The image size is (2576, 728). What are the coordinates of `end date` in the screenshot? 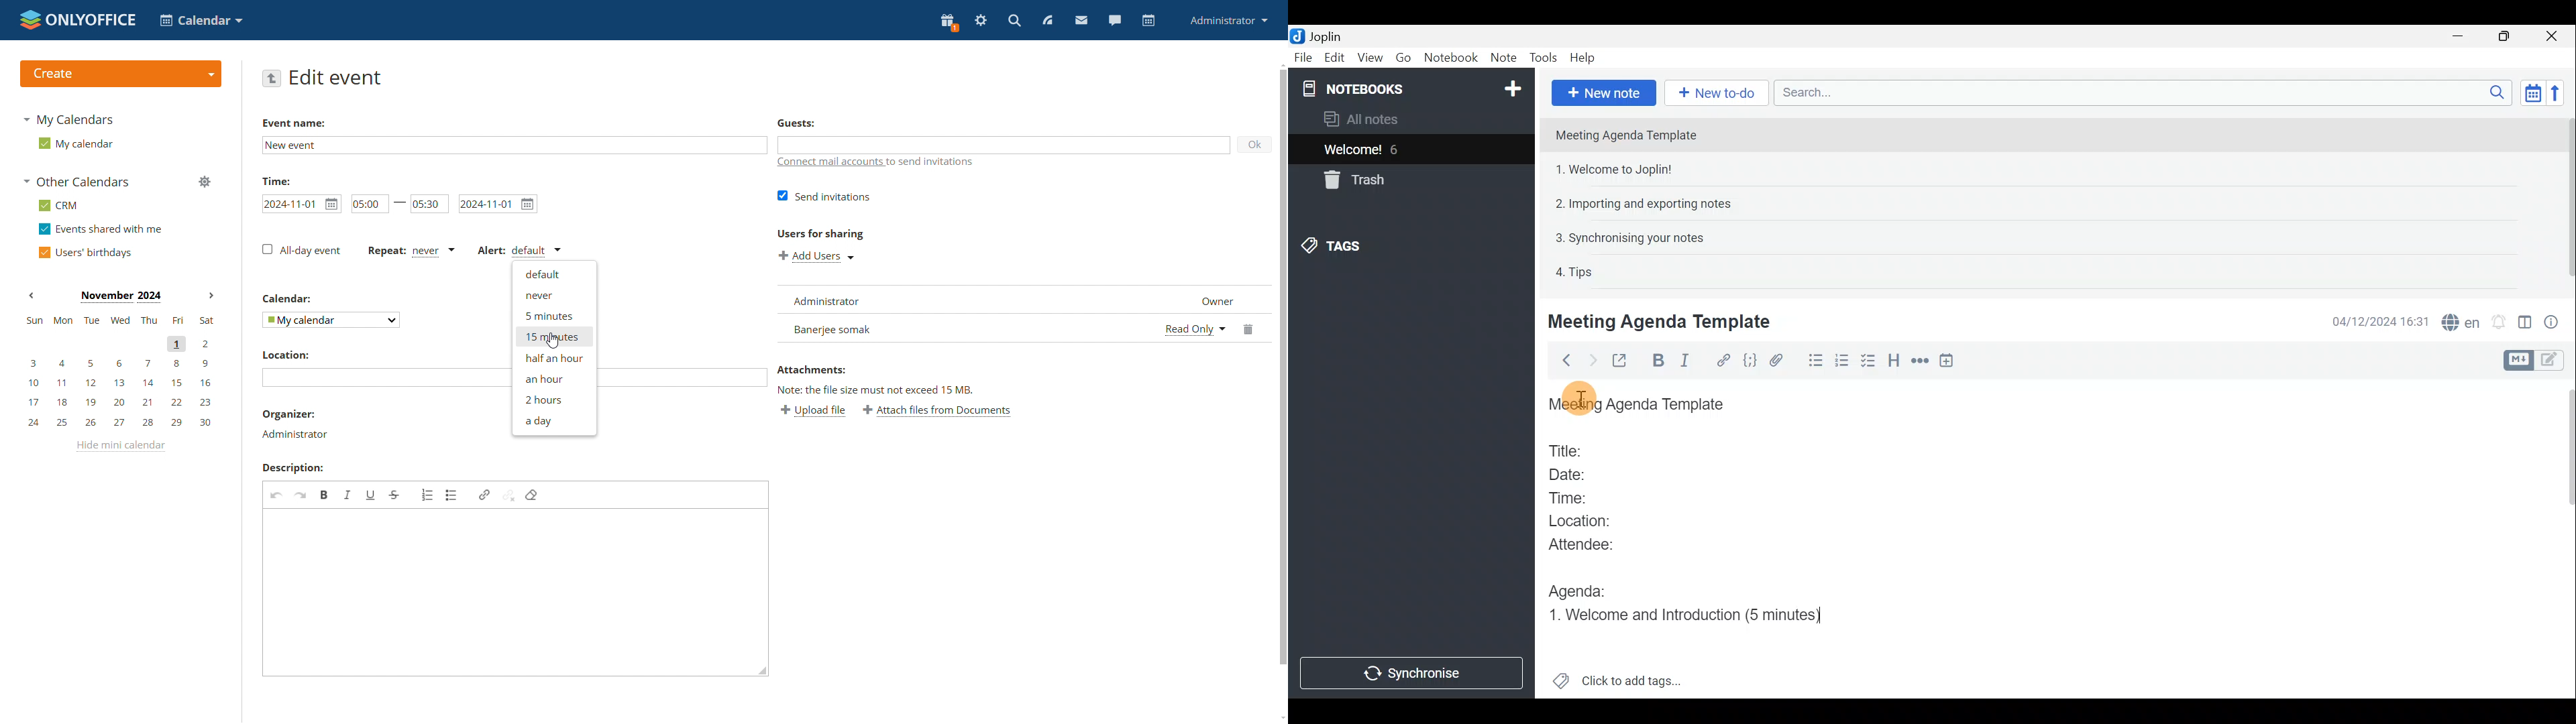 It's located at (499, 204).